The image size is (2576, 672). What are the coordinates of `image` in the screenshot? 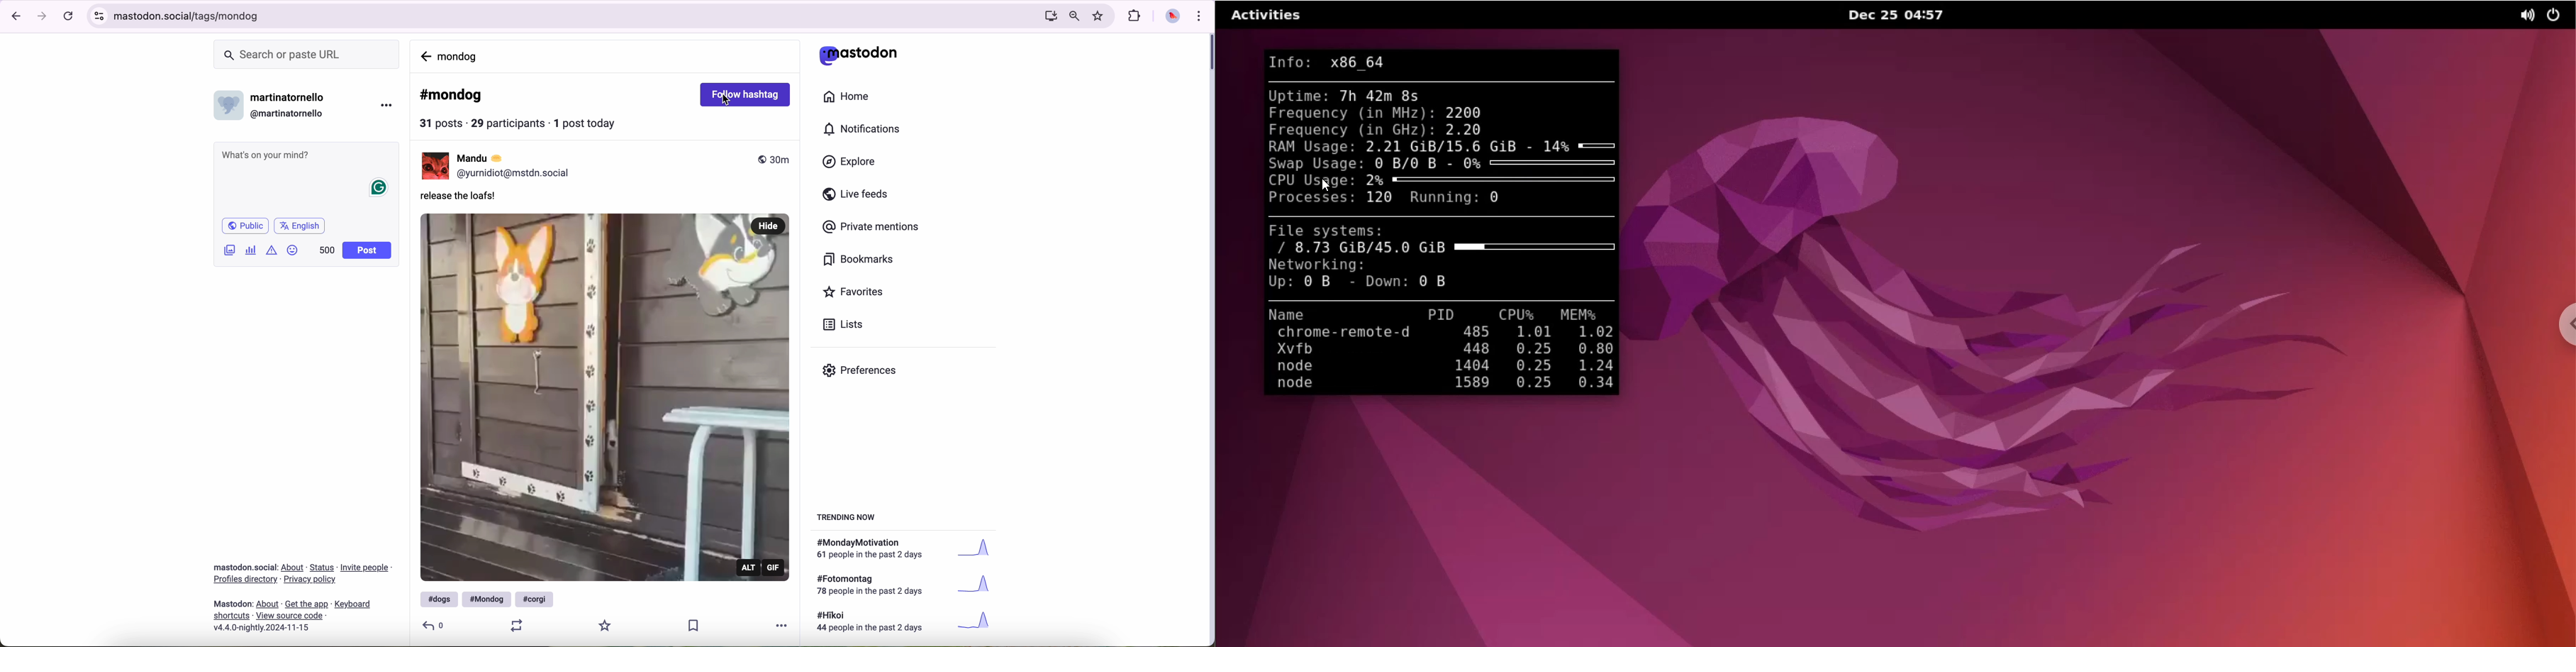 It's located at (229, 251).